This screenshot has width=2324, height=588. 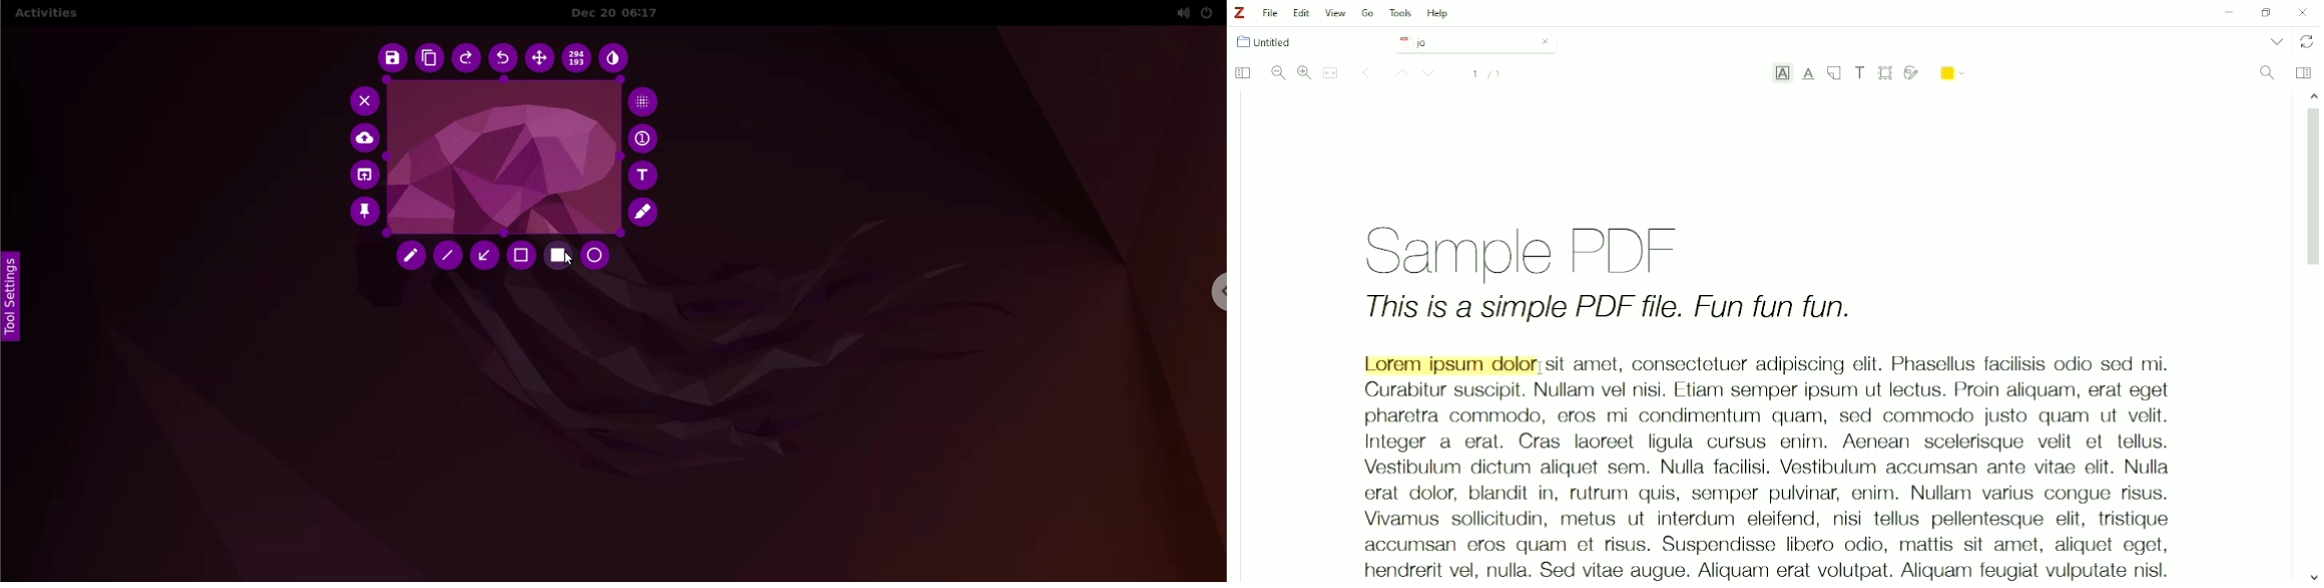 I want to click on Highlight Text, so click(x=1782, y=75).